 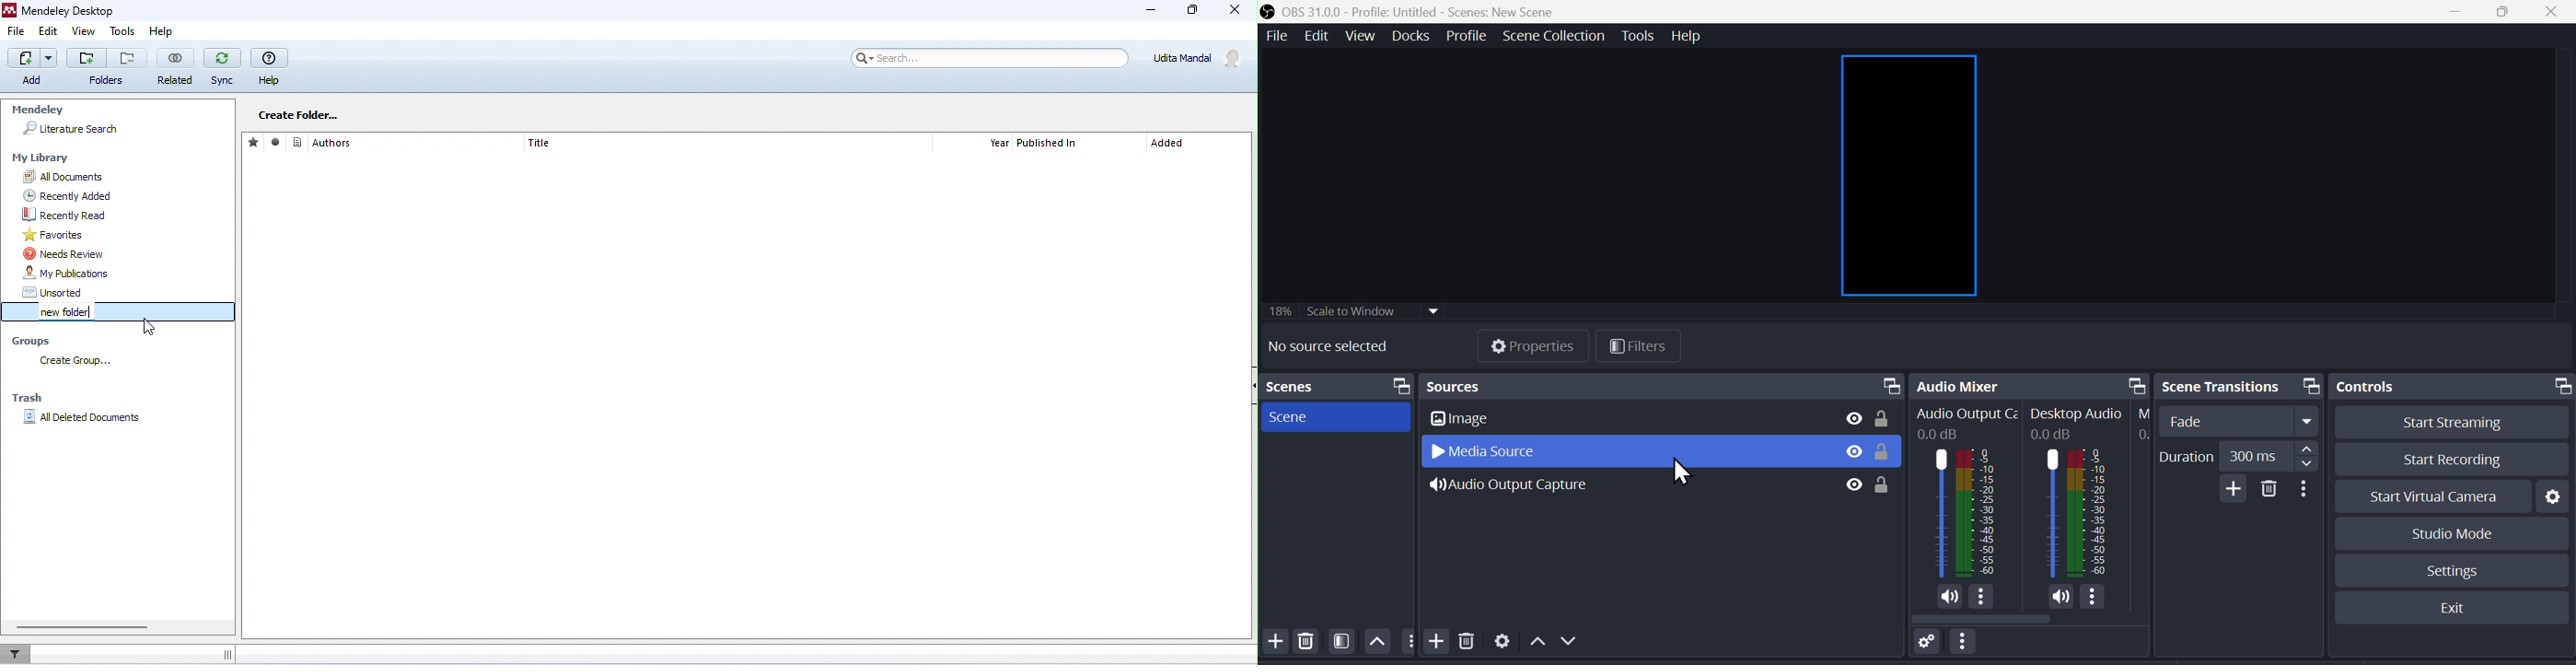 What do you see at coordinates (2054, 433) in the screenshot?
I see `0.0dB` at bounding box center [2054, 433].